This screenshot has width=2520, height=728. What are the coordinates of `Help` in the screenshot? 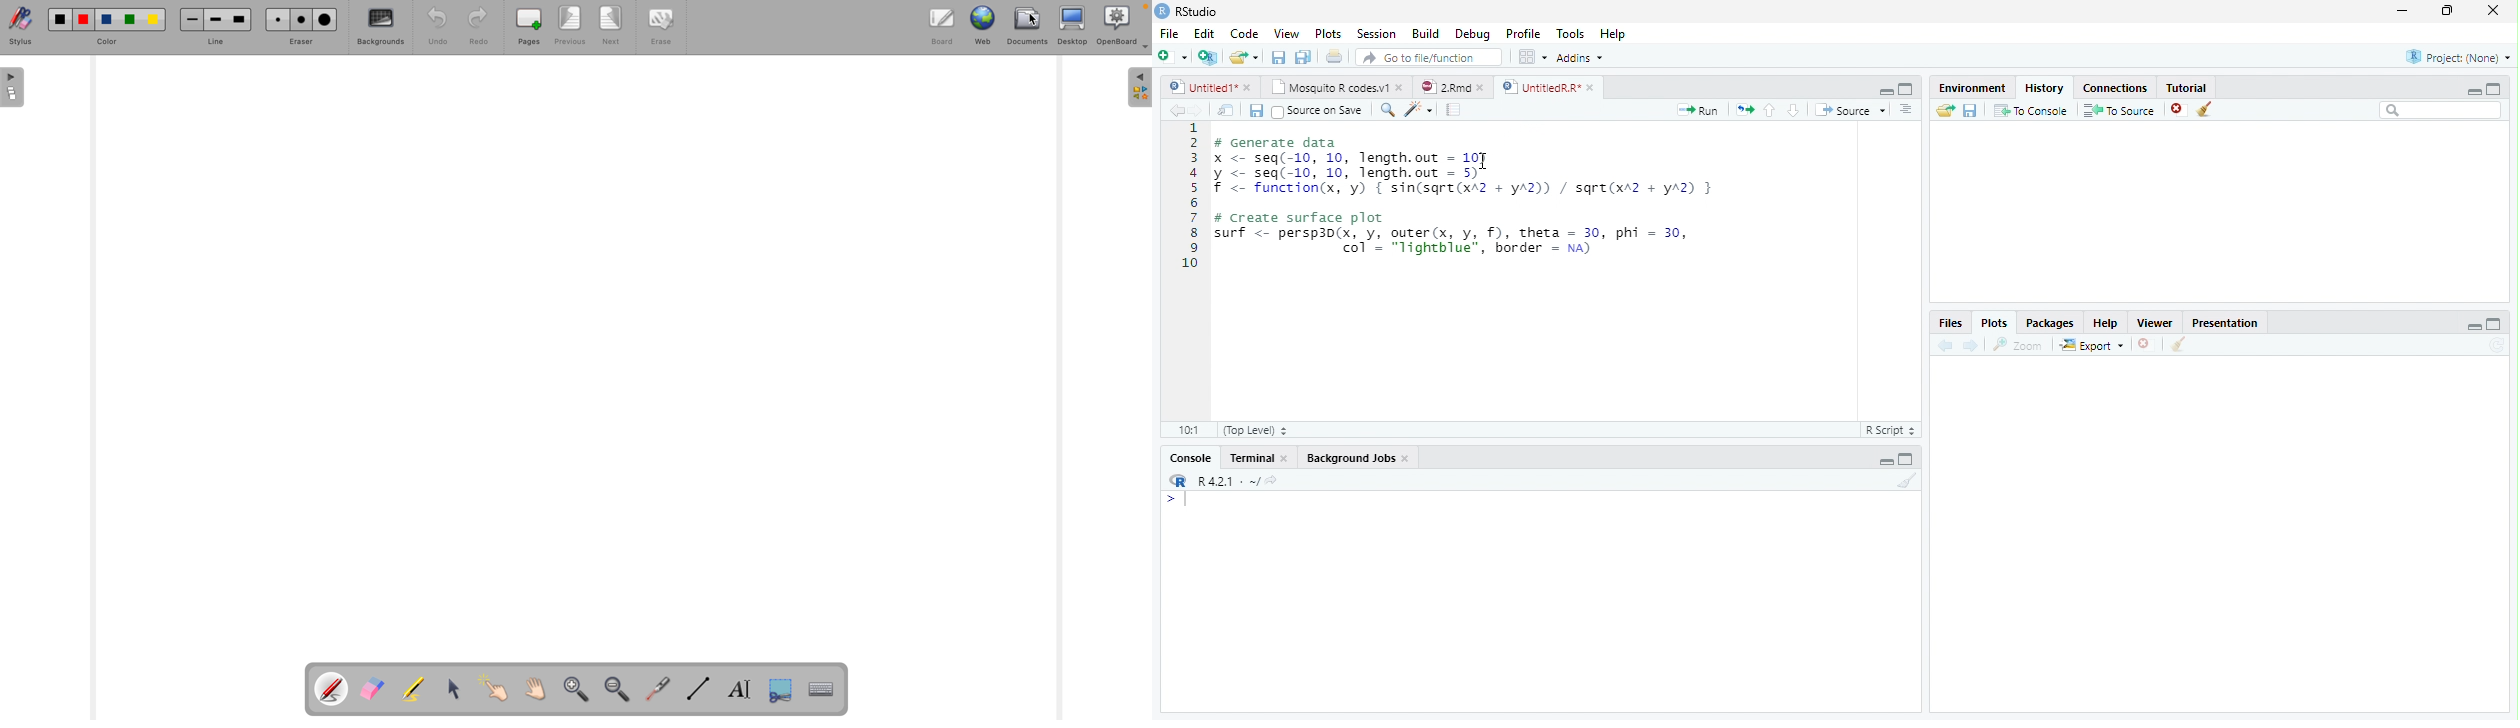 It's located at (1612, 33).